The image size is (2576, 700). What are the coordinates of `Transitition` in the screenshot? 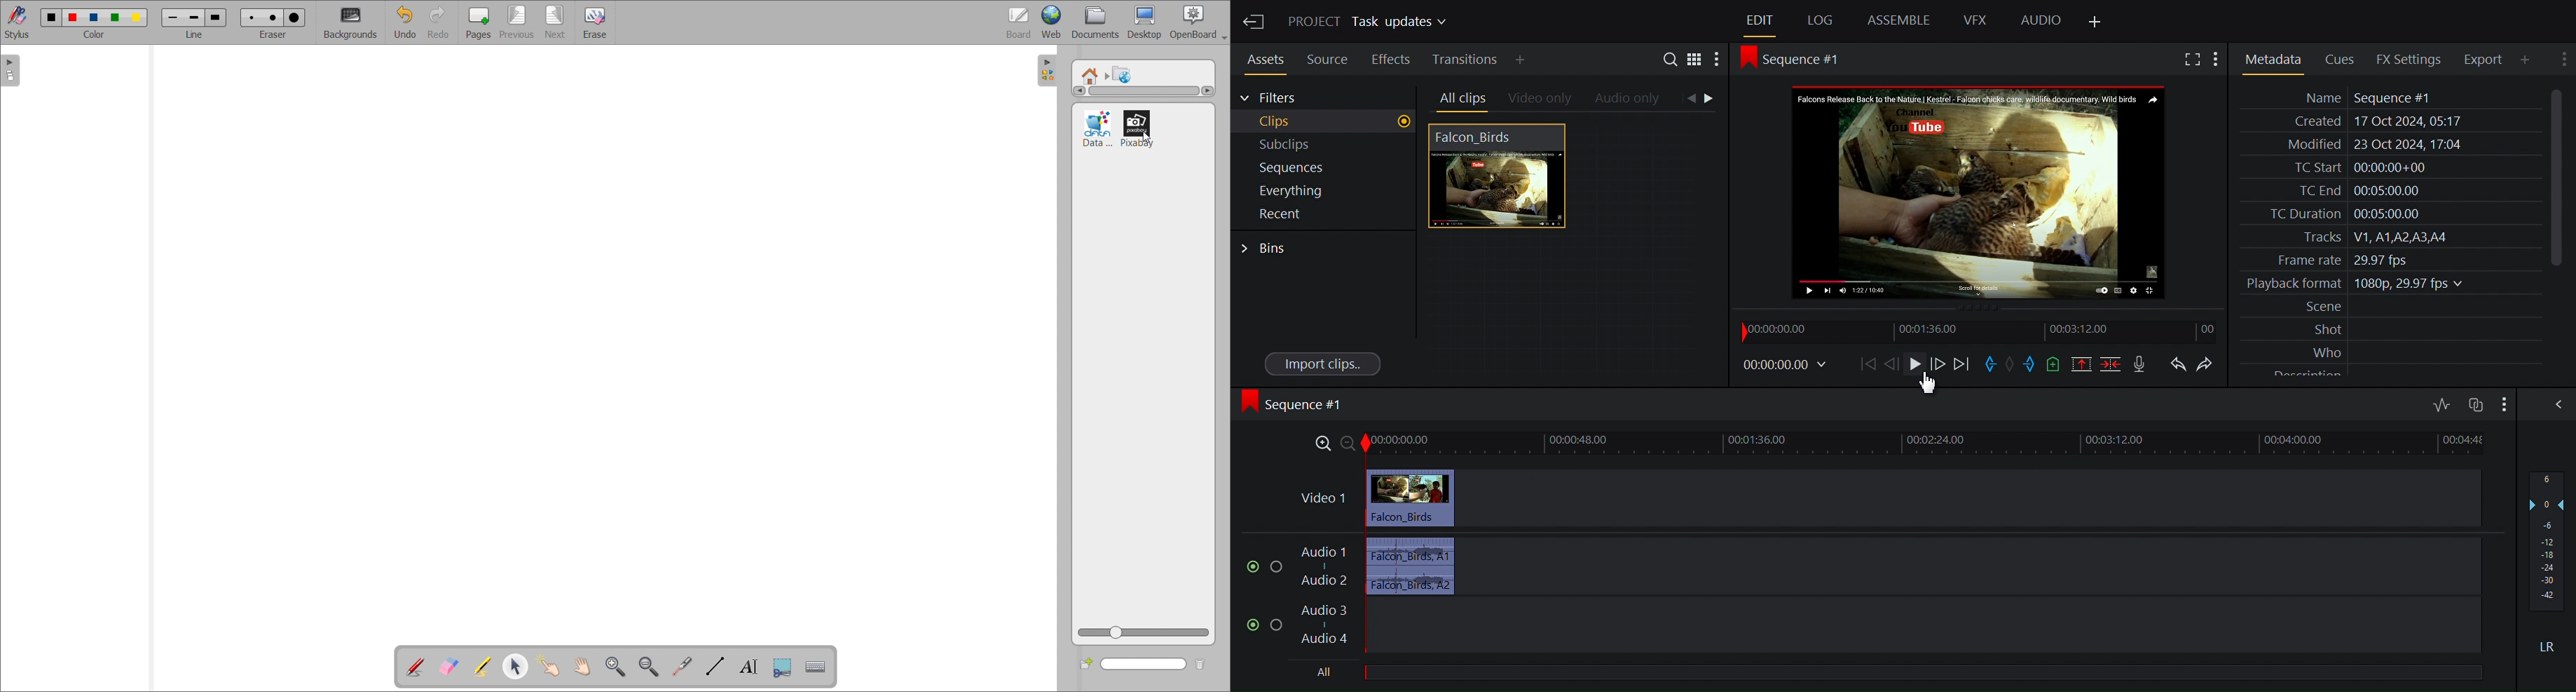 It's located at (1467, 60).